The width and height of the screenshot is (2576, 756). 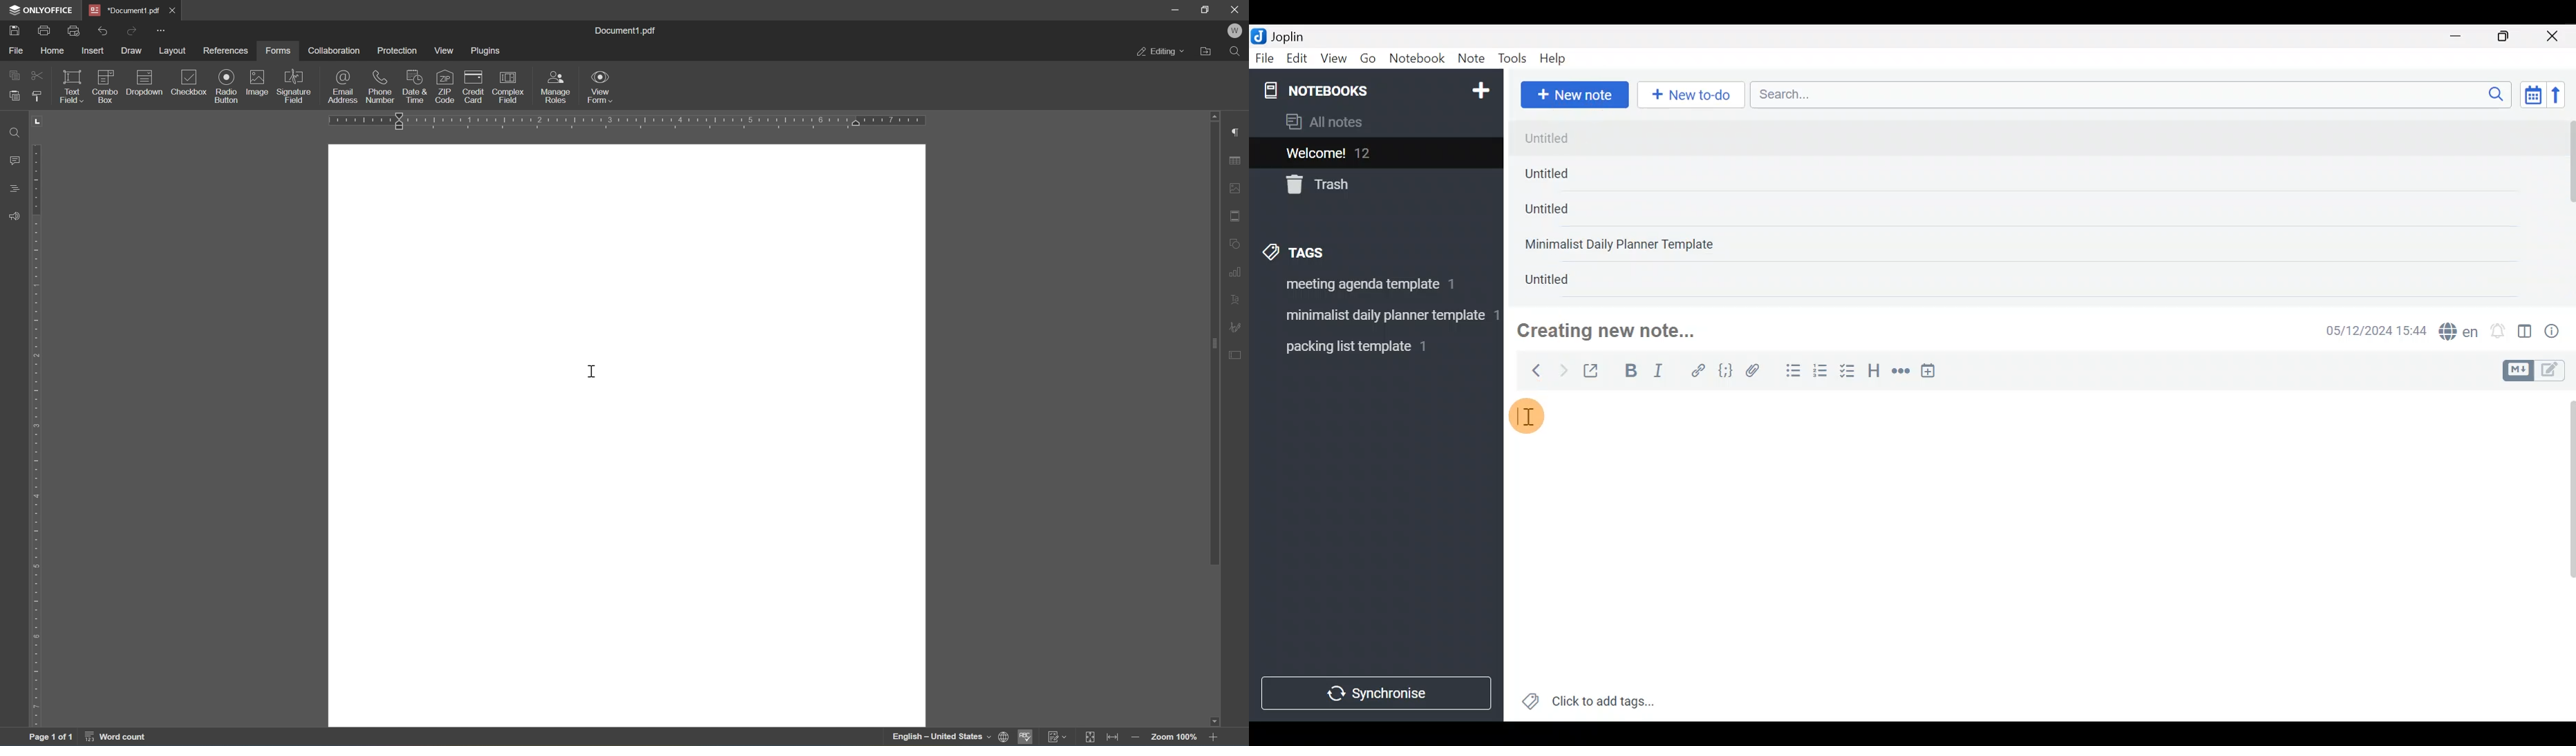 What do you see at coordinates (2555, 37) in the screenshot?
I see `Close` at bounding box center [2555, 37].